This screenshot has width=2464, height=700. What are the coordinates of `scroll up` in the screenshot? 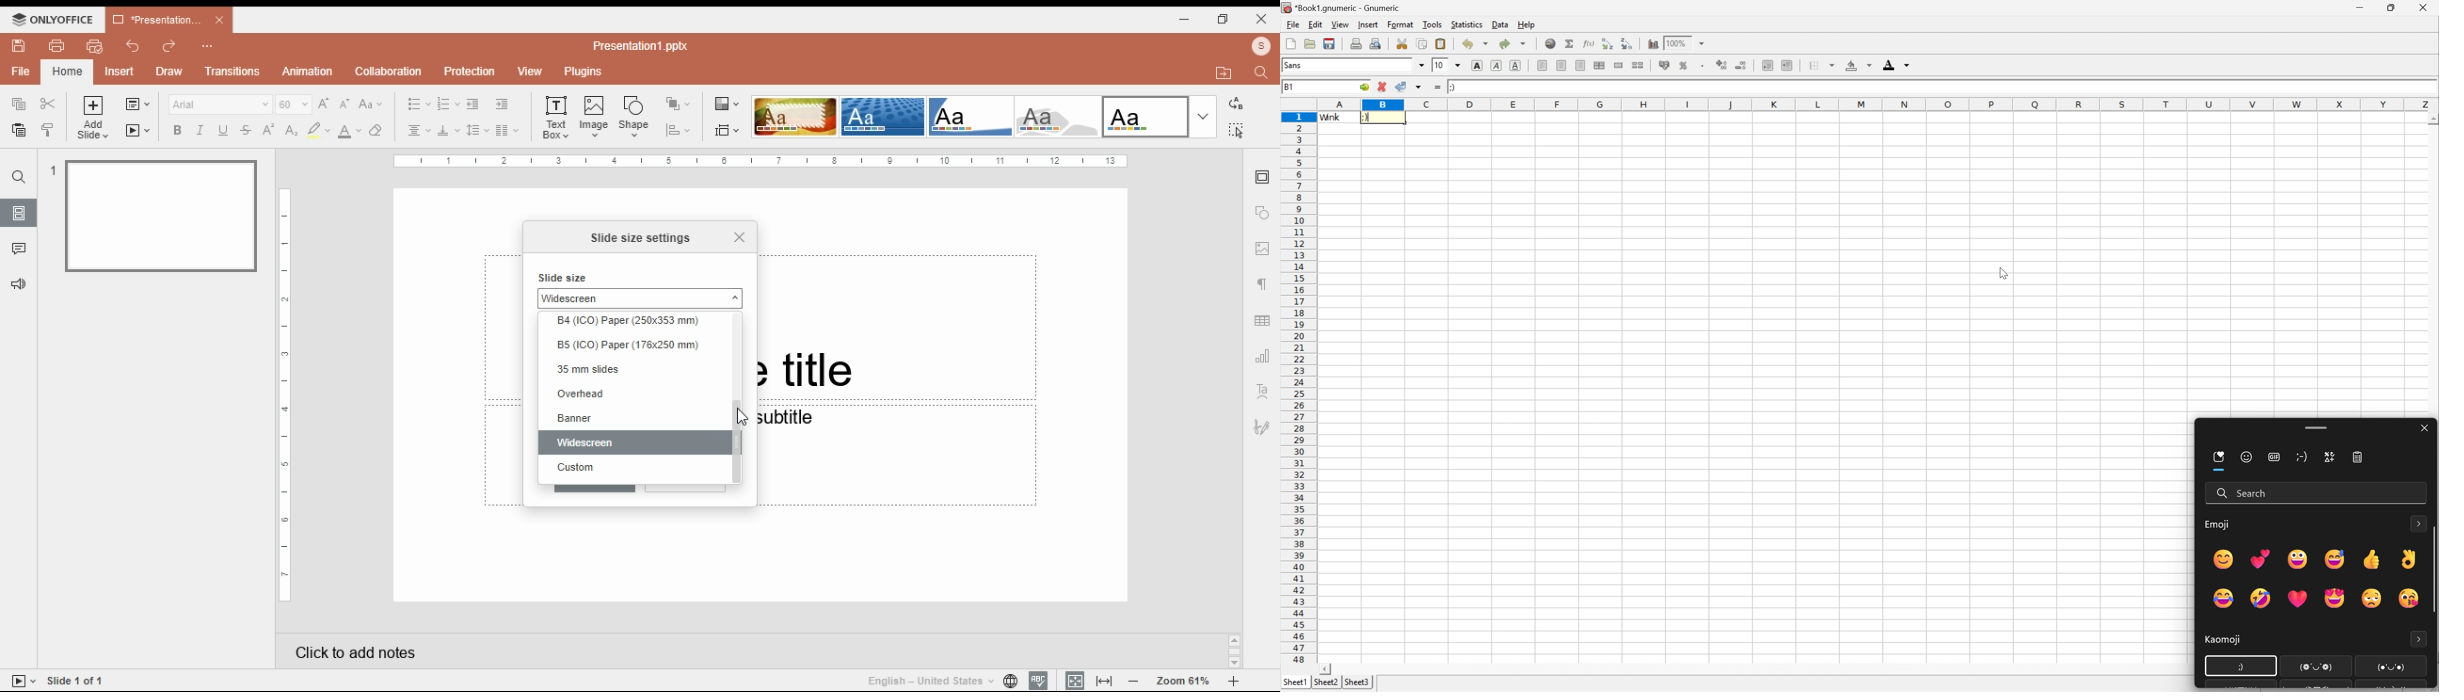 It's located at (2432, 119).